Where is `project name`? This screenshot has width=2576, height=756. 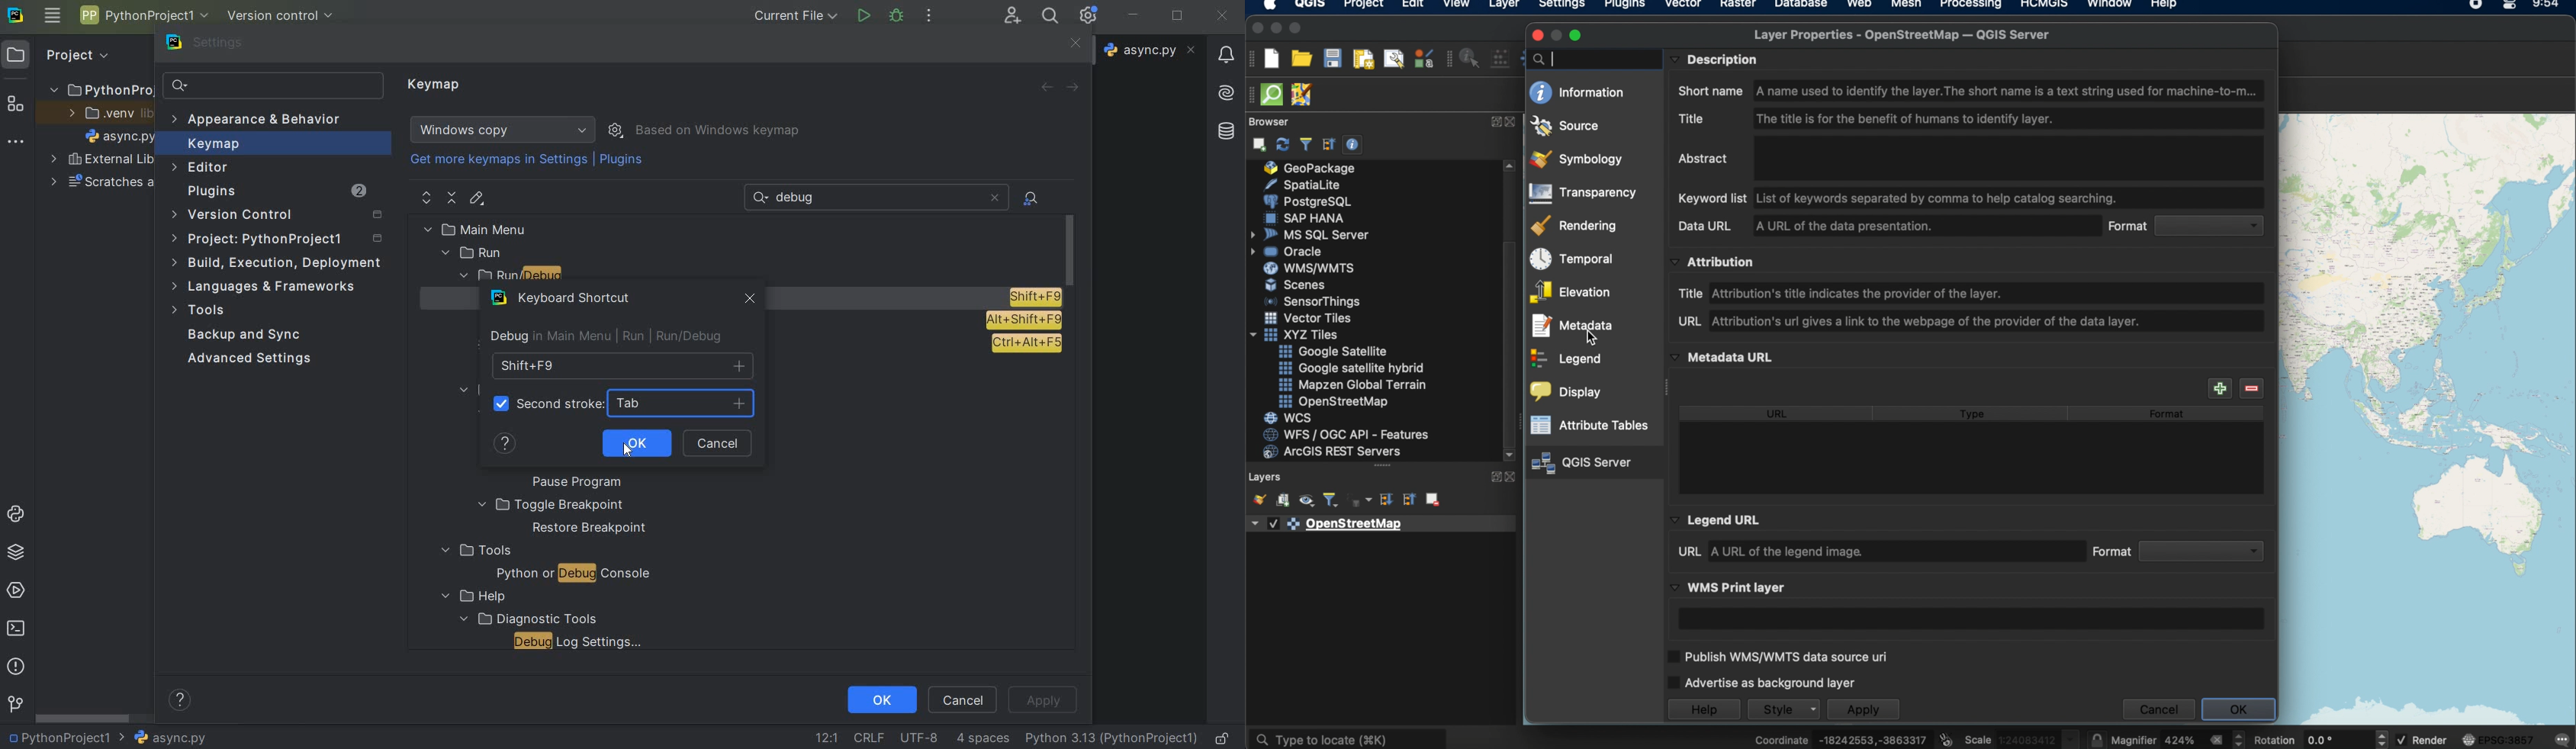 project name is located at coordinates (57, 738).